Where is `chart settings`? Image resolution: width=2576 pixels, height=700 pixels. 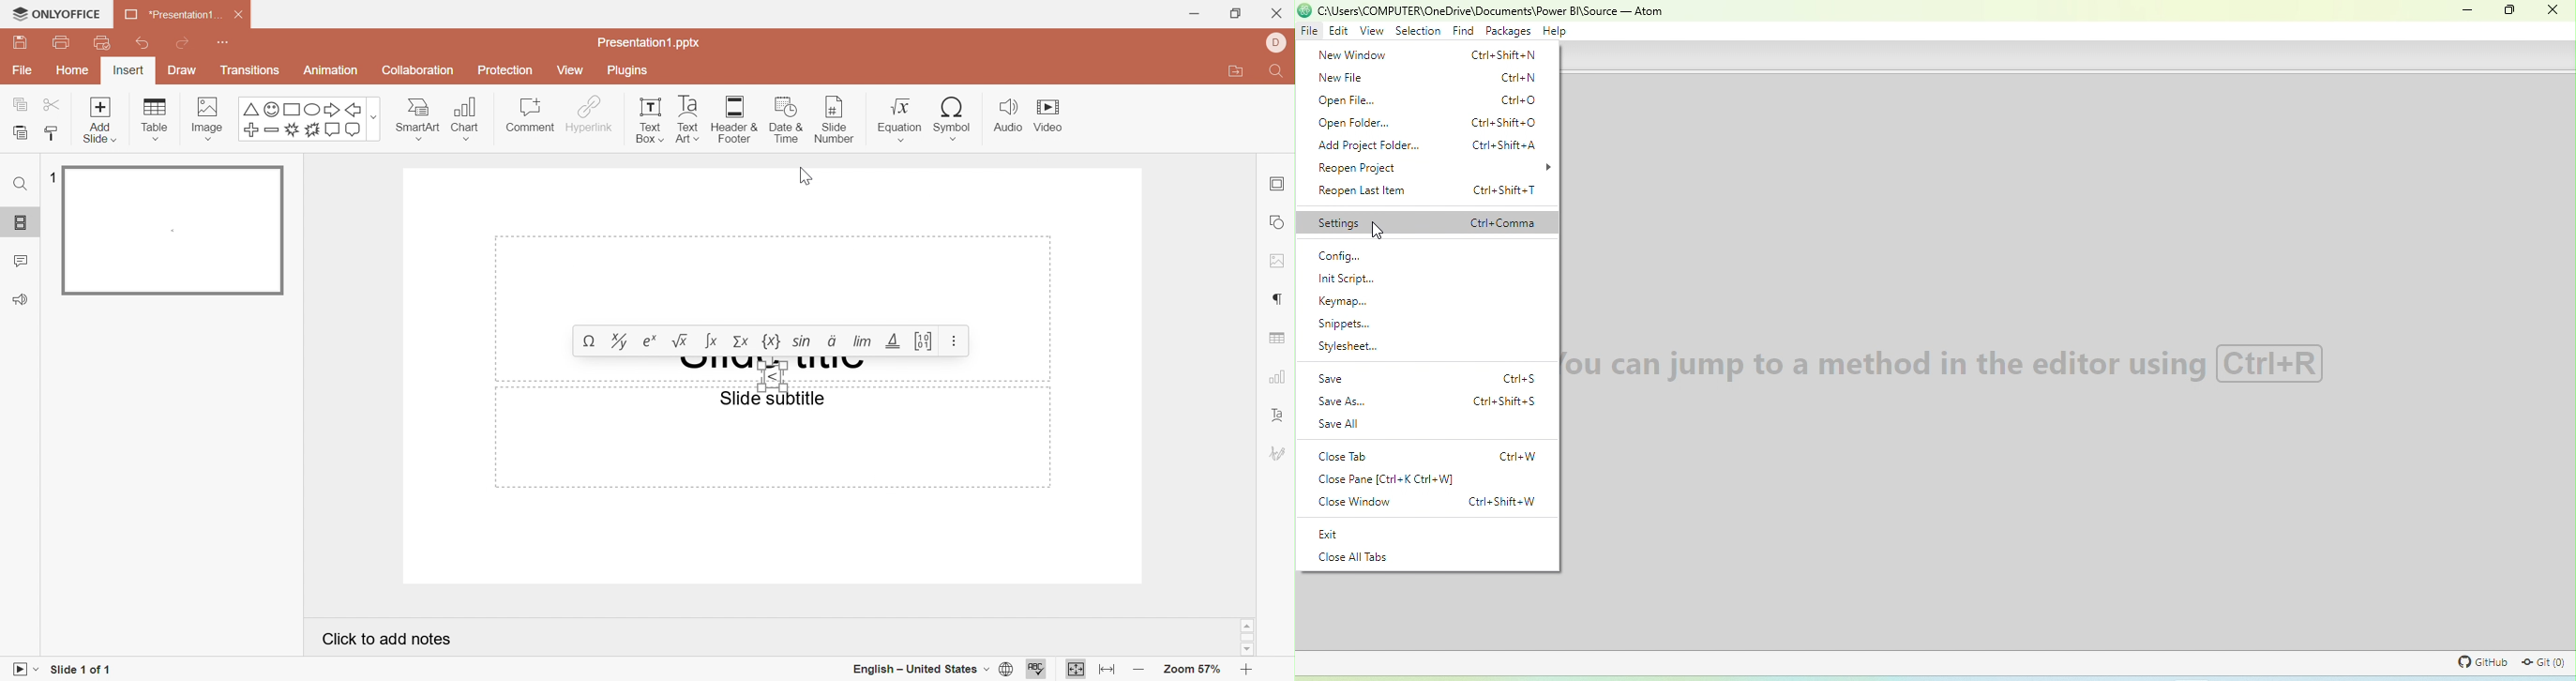
chart settings is located at coordinates (1276, 380).